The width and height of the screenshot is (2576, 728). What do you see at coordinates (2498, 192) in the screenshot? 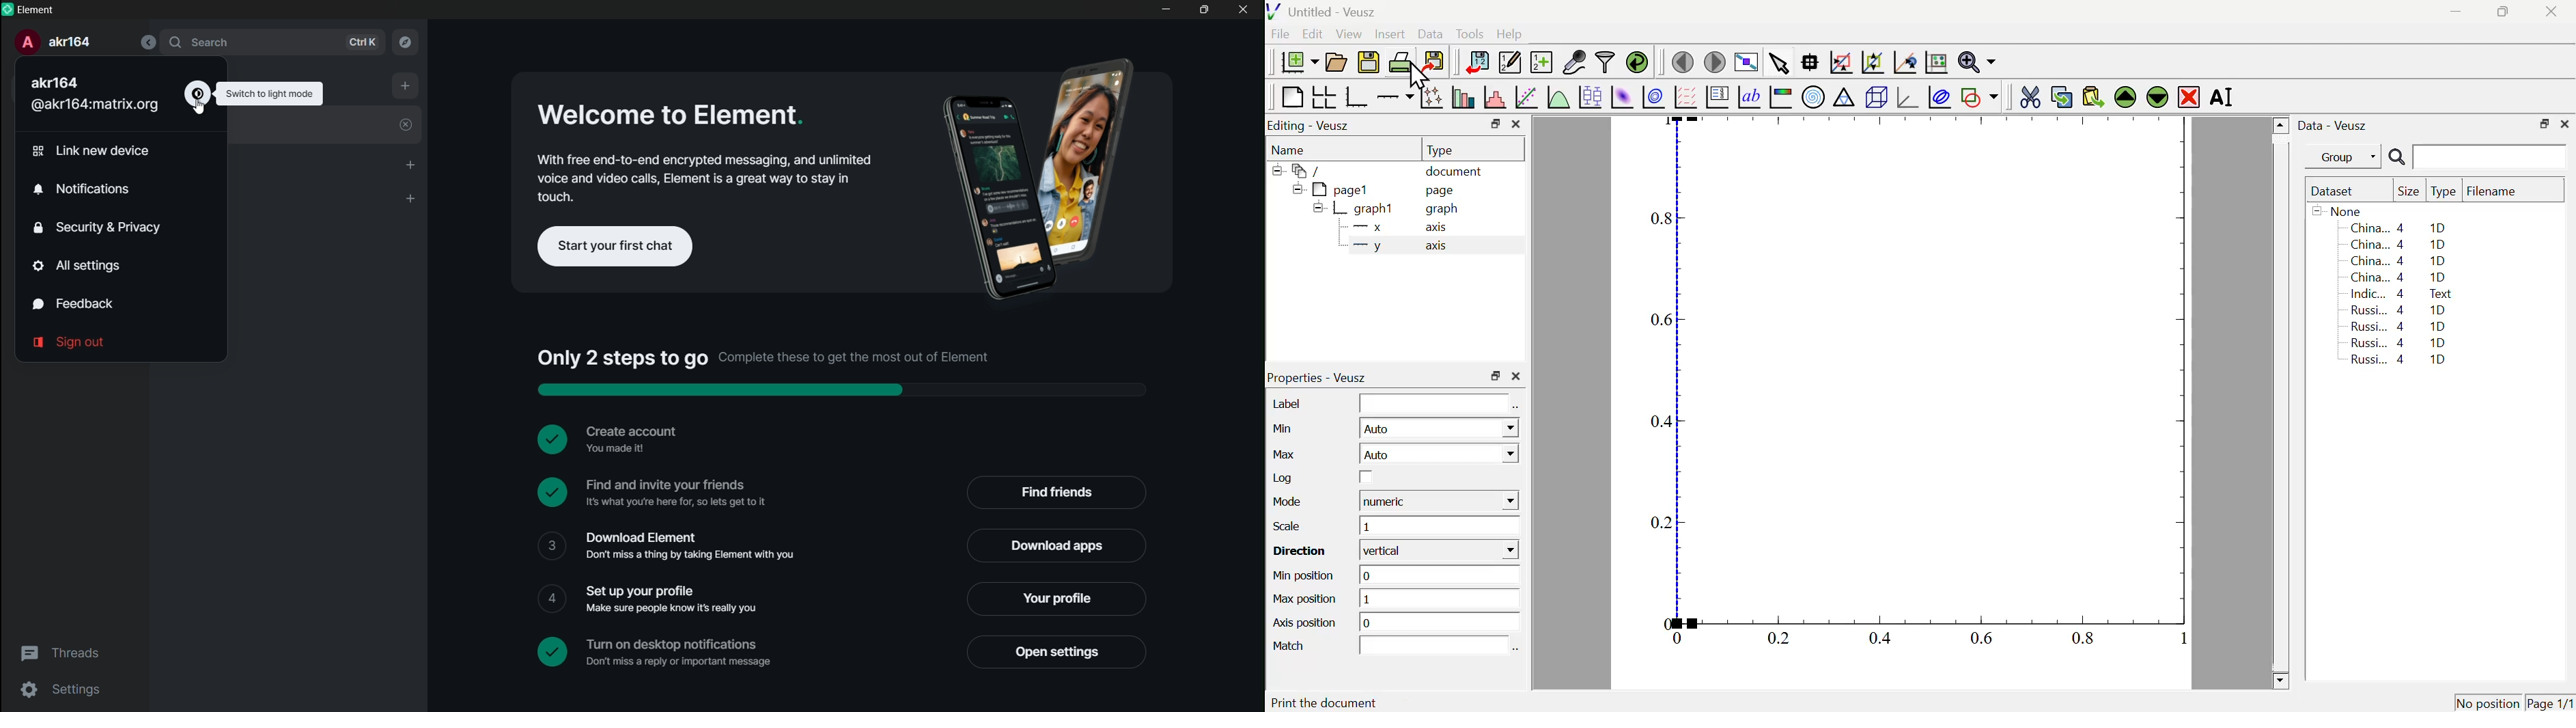
I see `Filename` at bounding box center [2498, 192].